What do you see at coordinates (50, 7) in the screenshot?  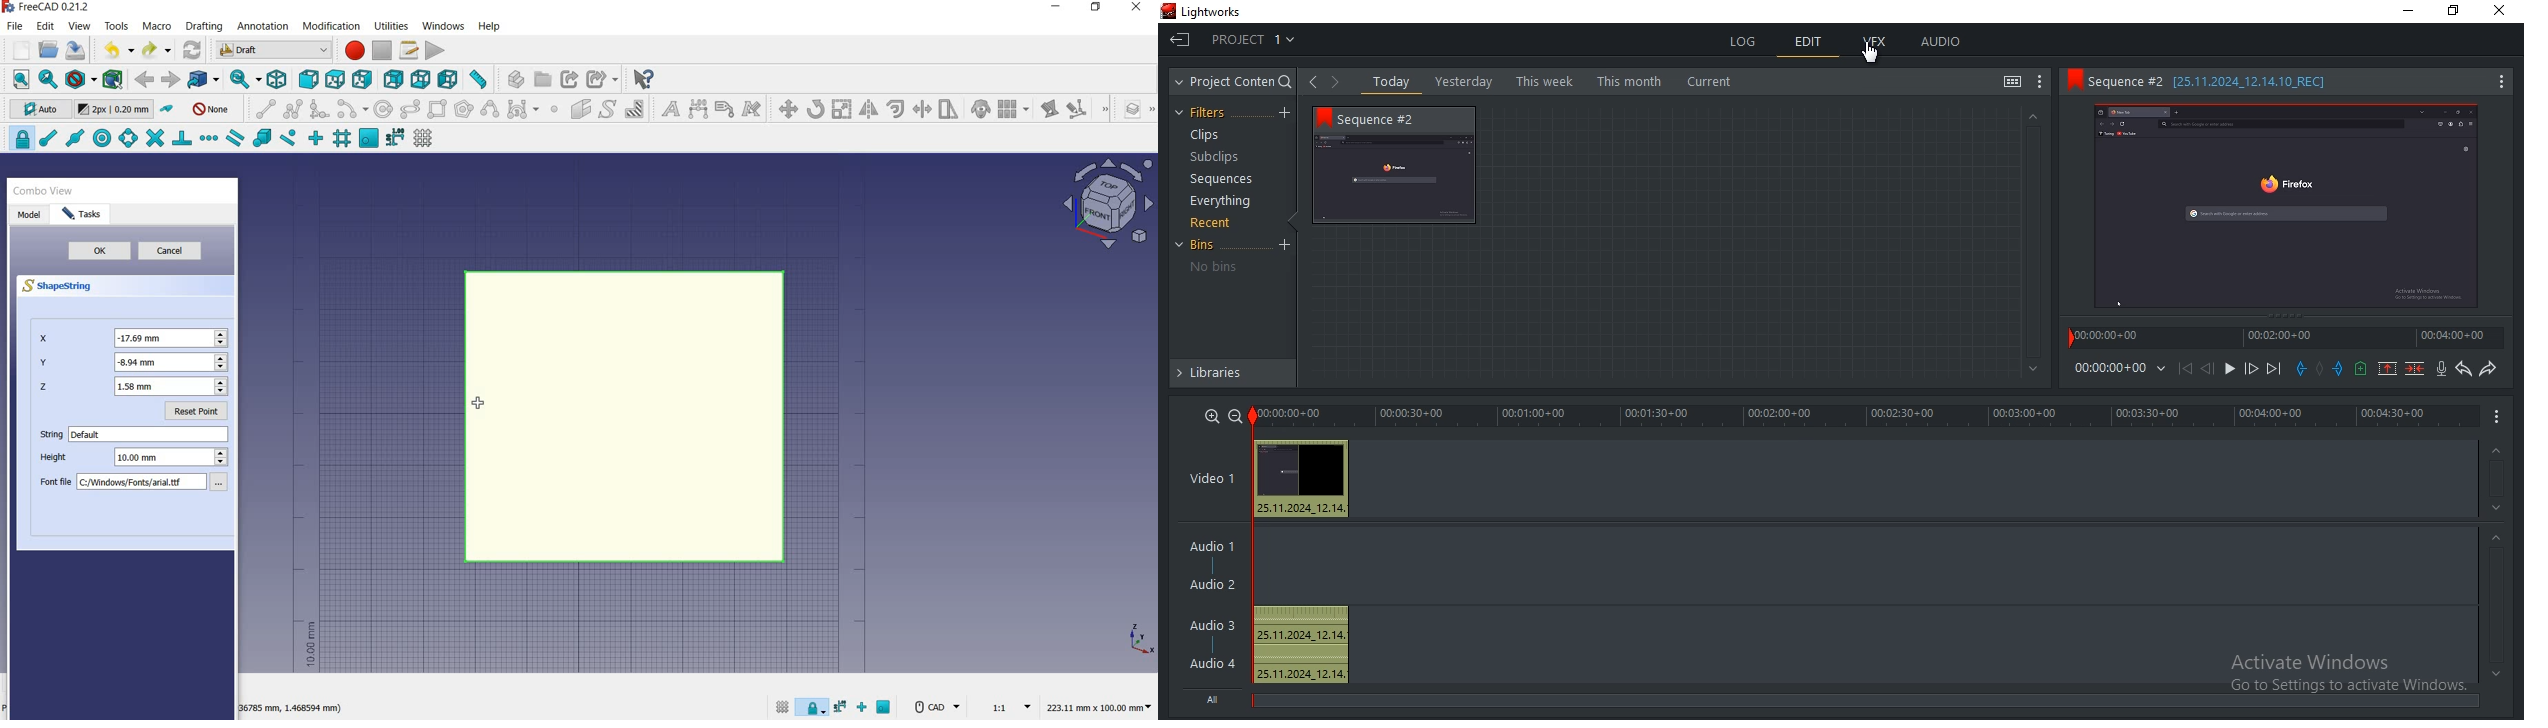 I see `system name` at bounding box center [50, 7].